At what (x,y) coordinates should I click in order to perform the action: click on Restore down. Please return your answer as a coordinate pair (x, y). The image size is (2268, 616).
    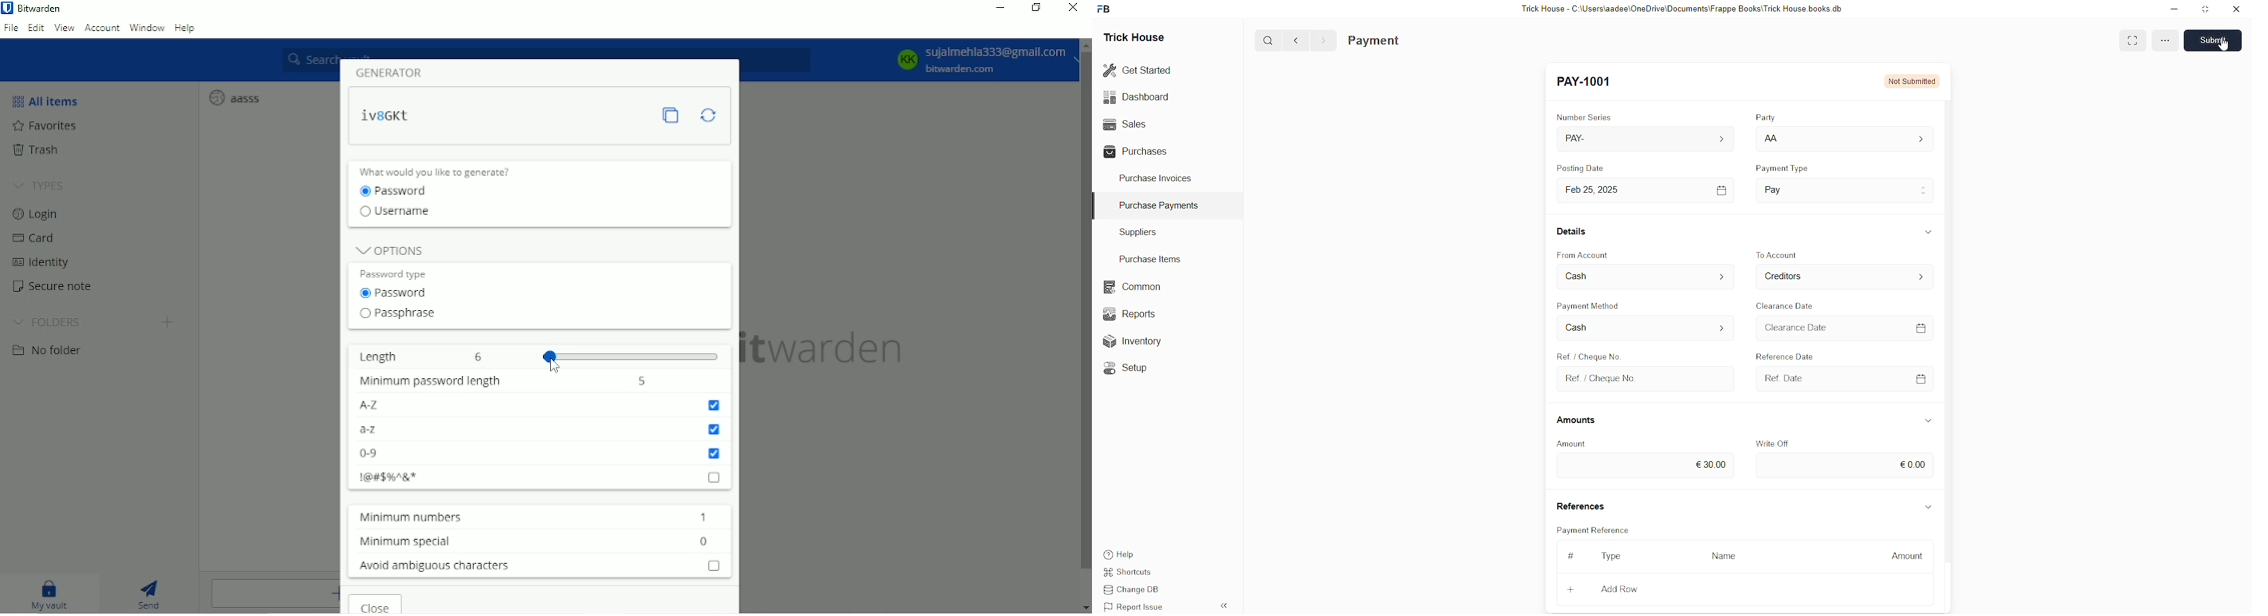
    Looking at the image, I should click on (1036, 9).